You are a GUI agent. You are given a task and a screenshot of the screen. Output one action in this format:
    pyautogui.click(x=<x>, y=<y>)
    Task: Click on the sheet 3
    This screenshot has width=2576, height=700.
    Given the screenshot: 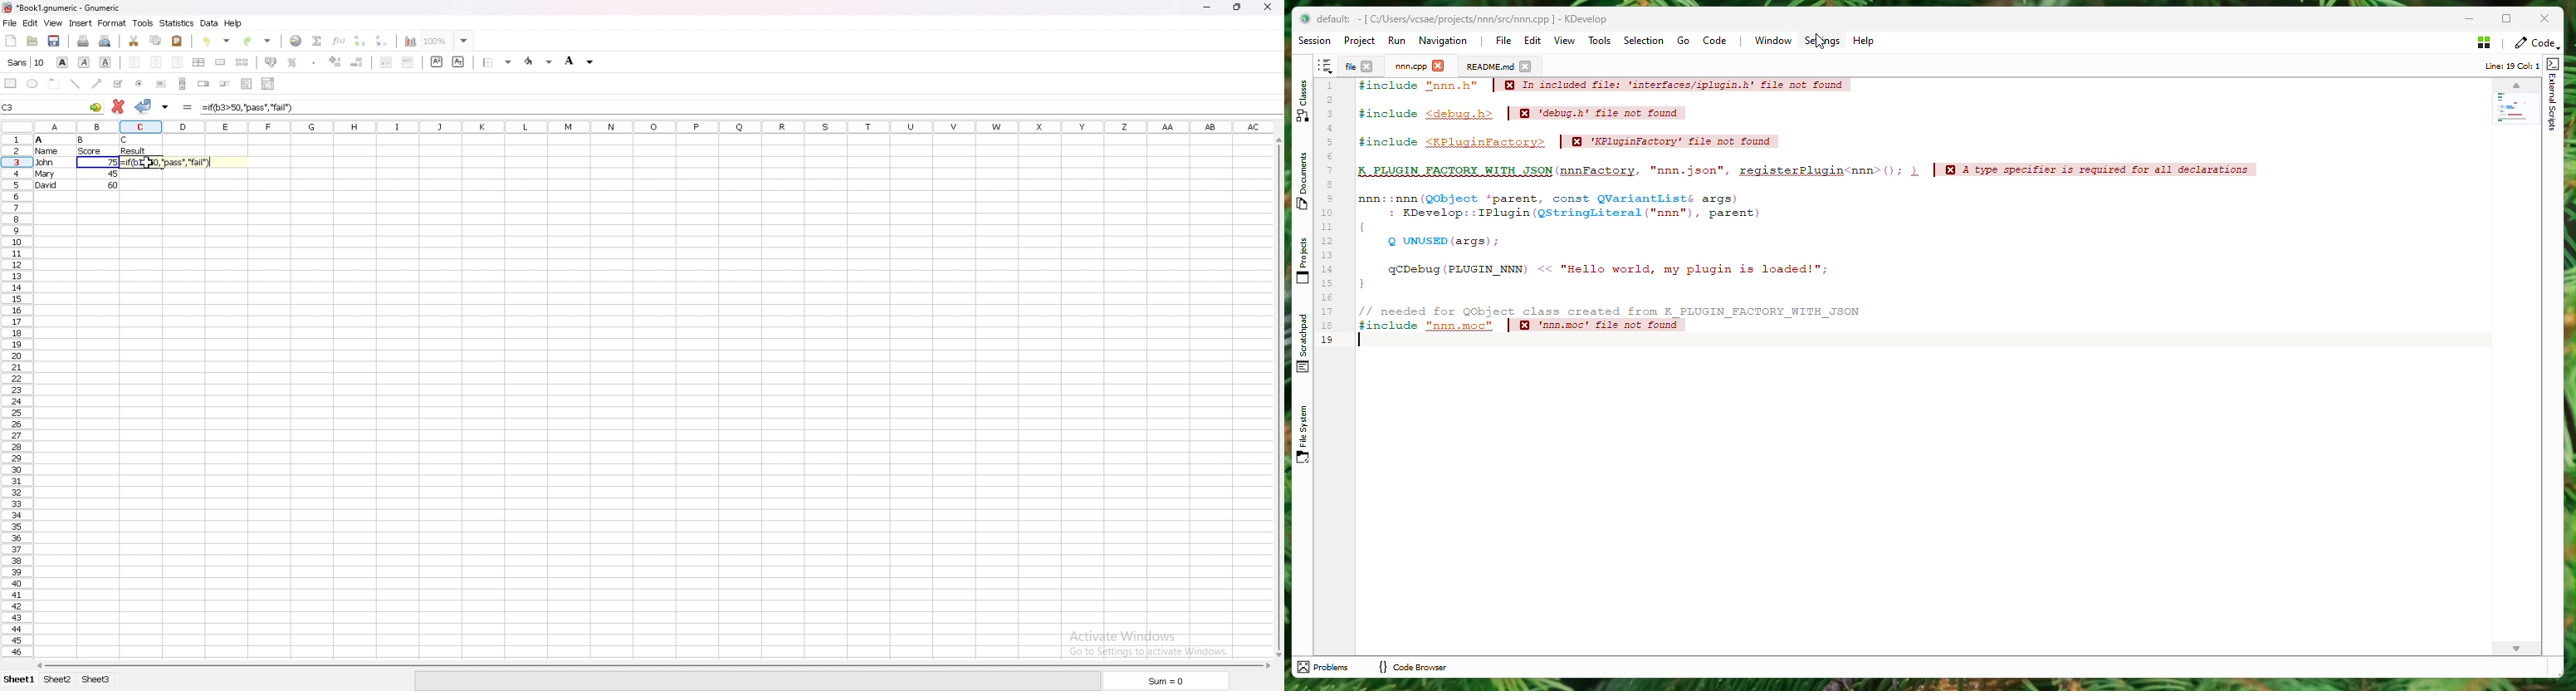 What is the action you would take?
    pyautogui.click(x=98, y=681)
    